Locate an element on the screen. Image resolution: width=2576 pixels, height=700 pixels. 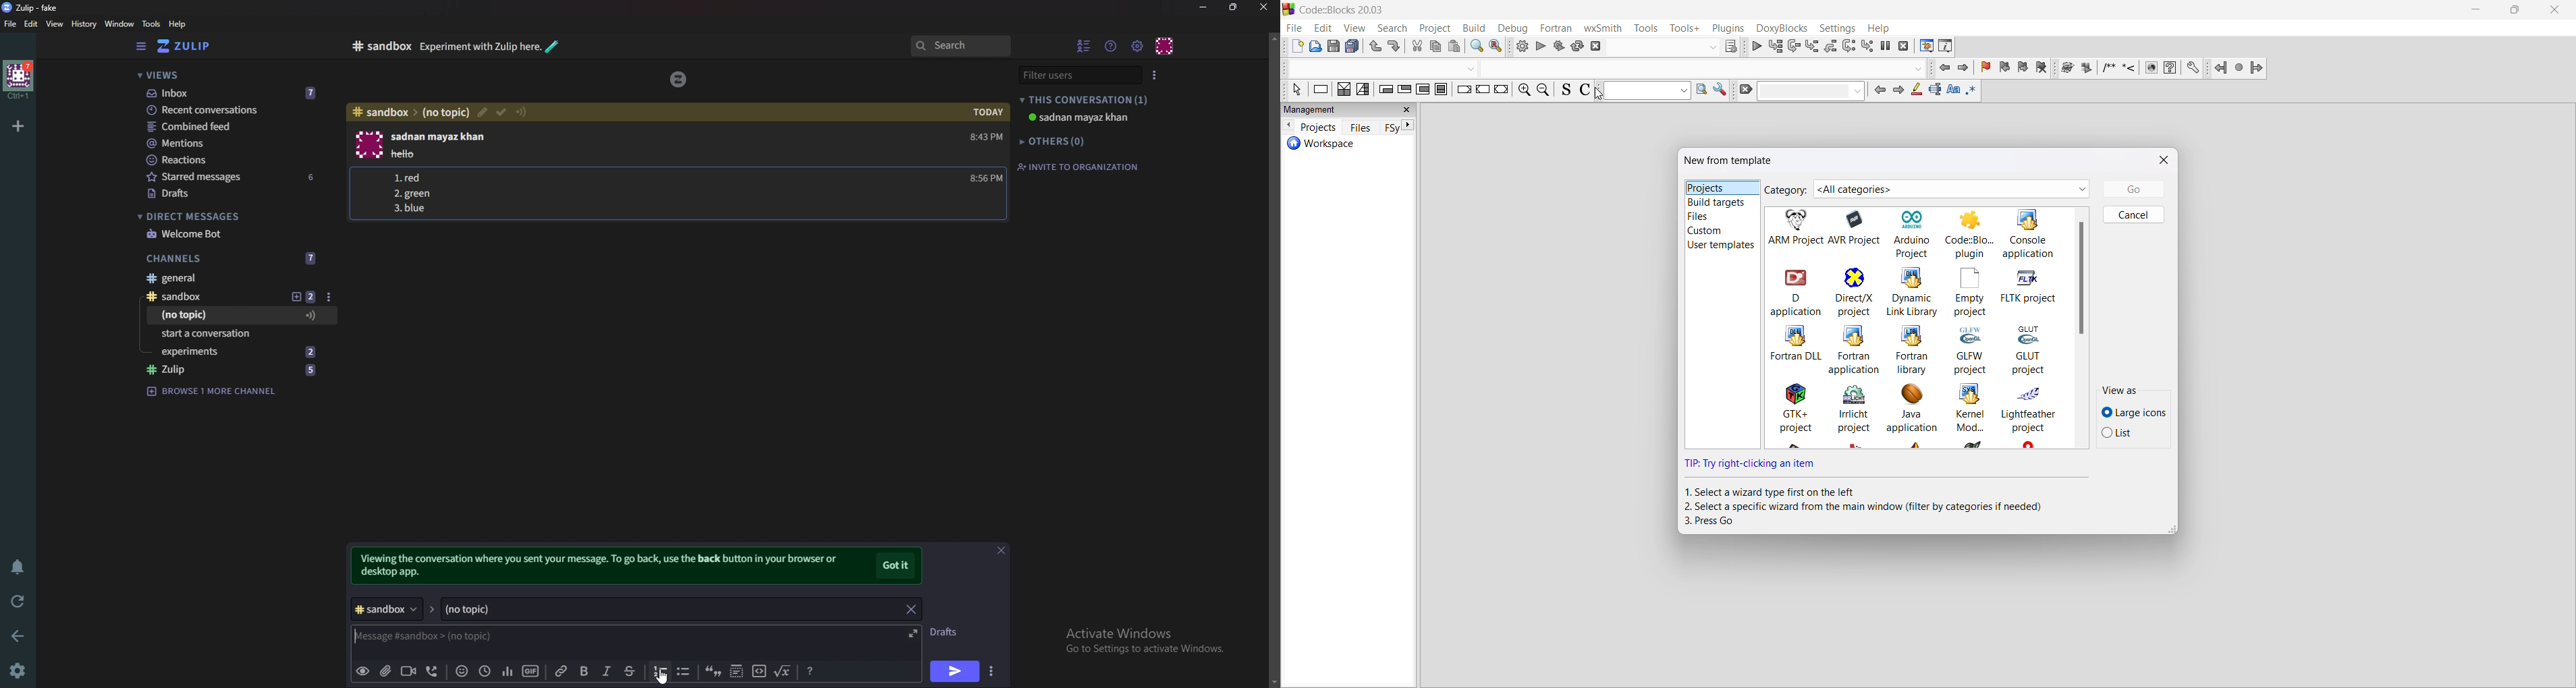
search is located at coordinates (961, 47).